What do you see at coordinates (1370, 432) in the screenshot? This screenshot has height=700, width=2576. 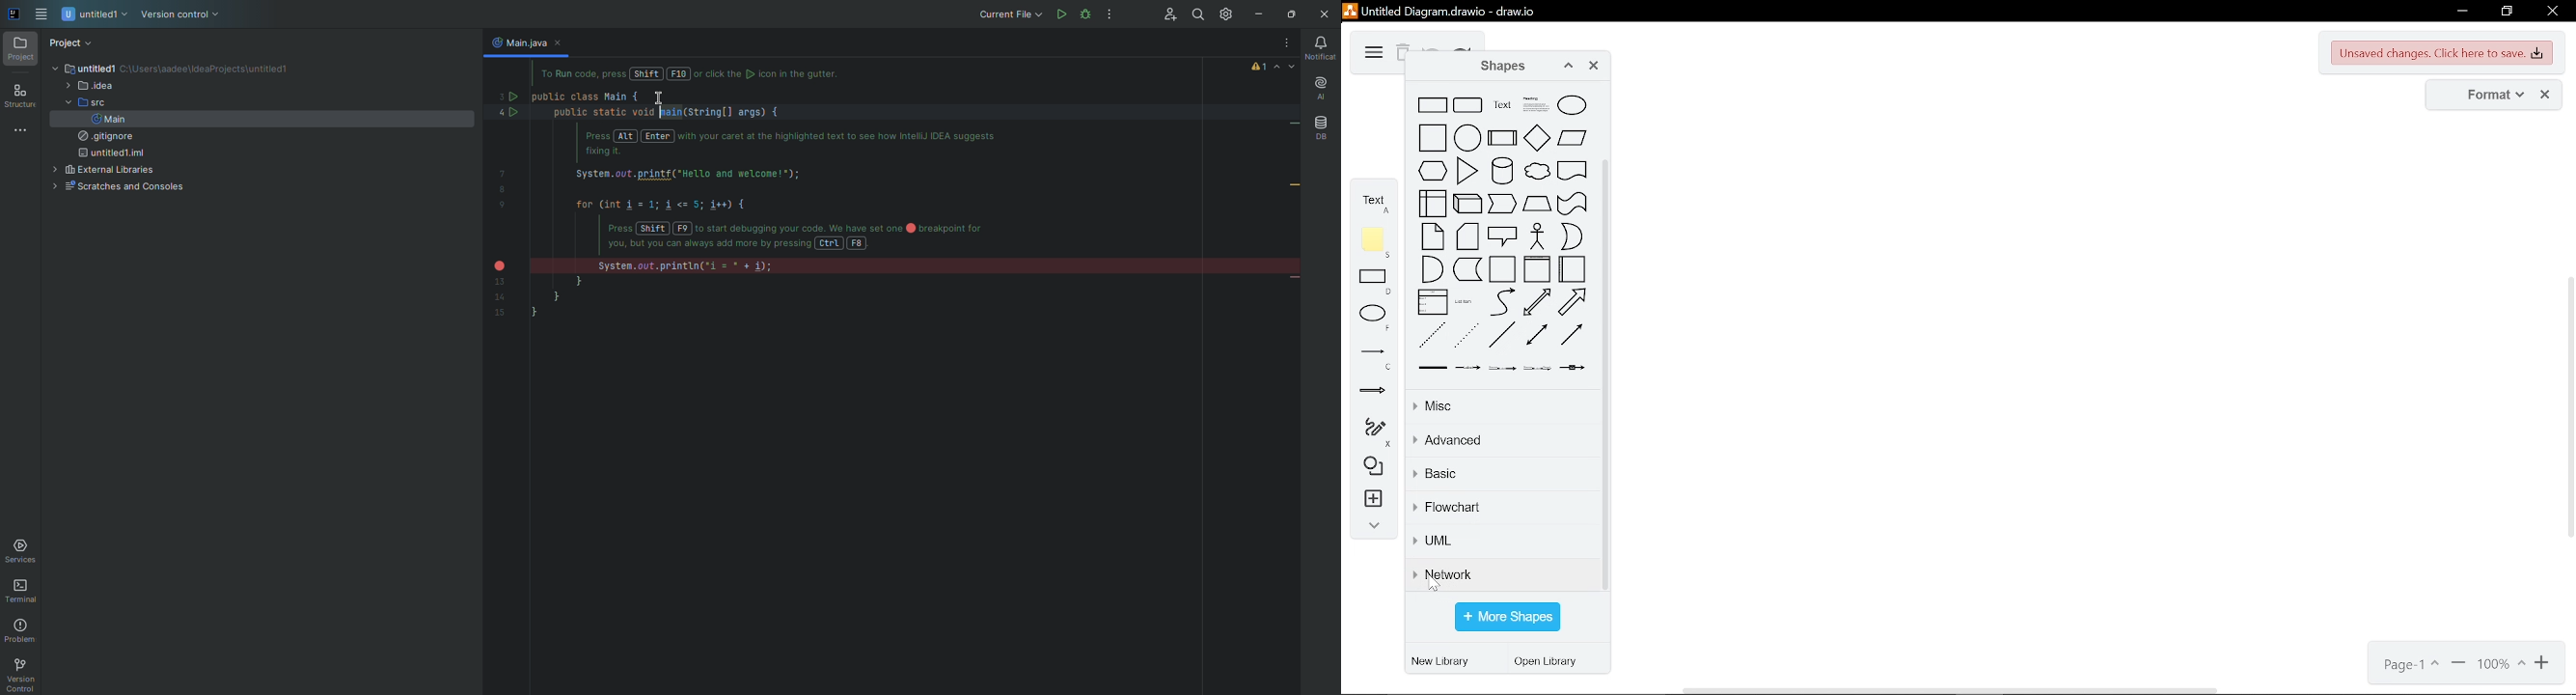 I see `freehand` at bounding box center [1370, 432].